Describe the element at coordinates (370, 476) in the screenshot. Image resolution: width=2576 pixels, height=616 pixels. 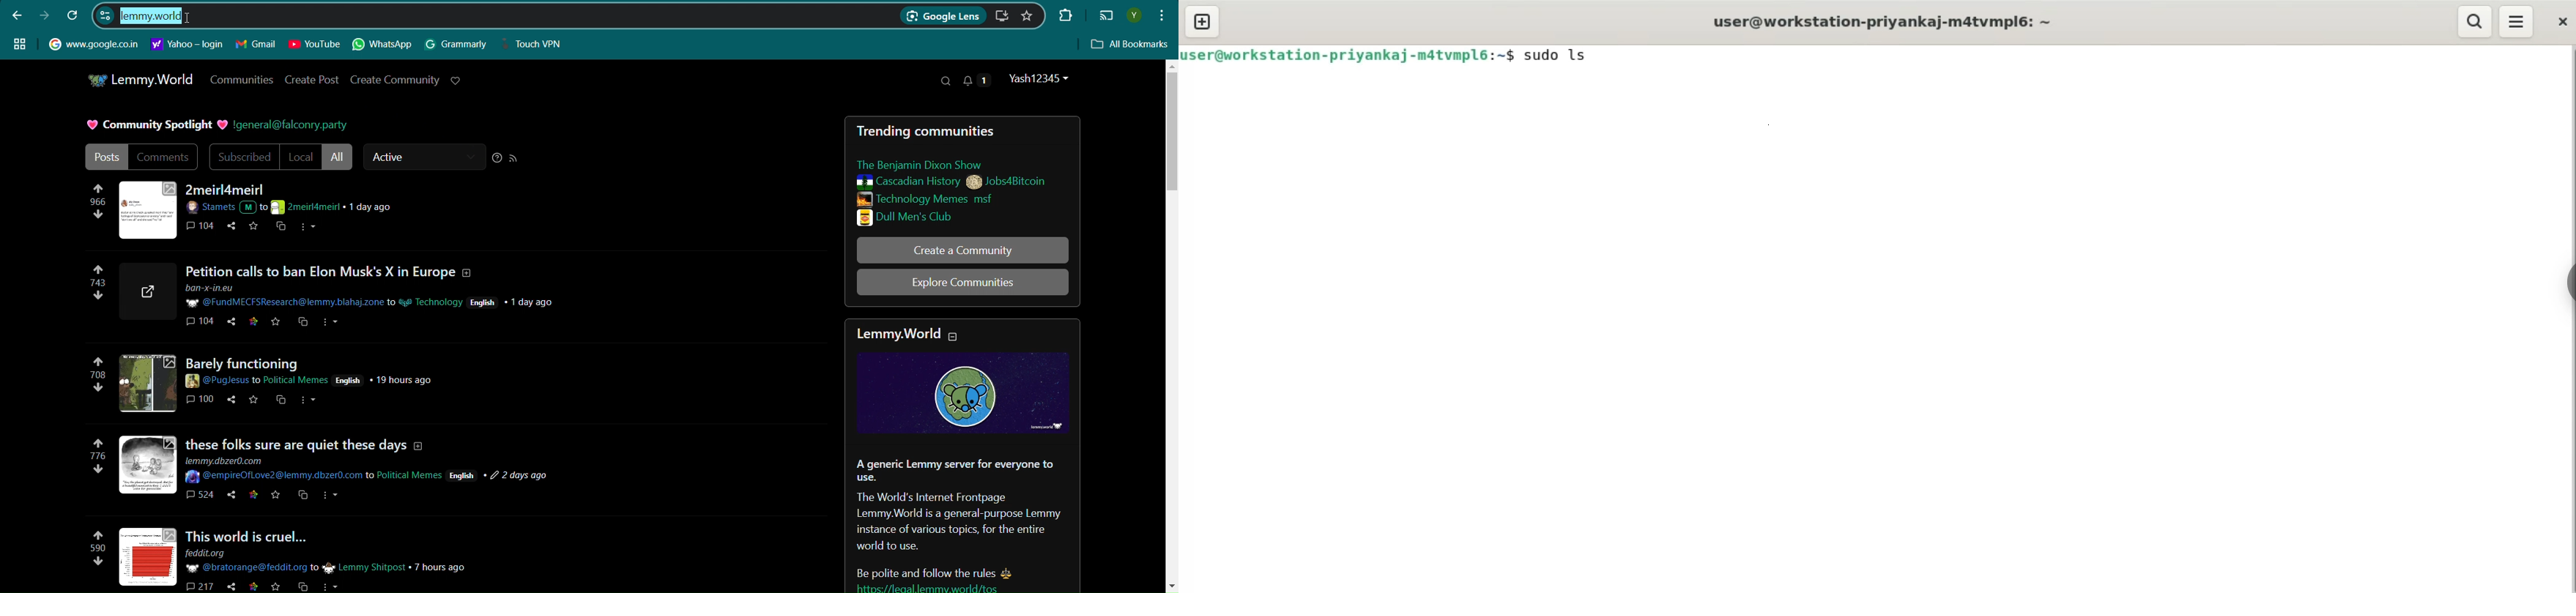
I see `DempireOfLove2@lemmy.dbzer0.com to Political Memes English + 2 2 days ago` at that location.